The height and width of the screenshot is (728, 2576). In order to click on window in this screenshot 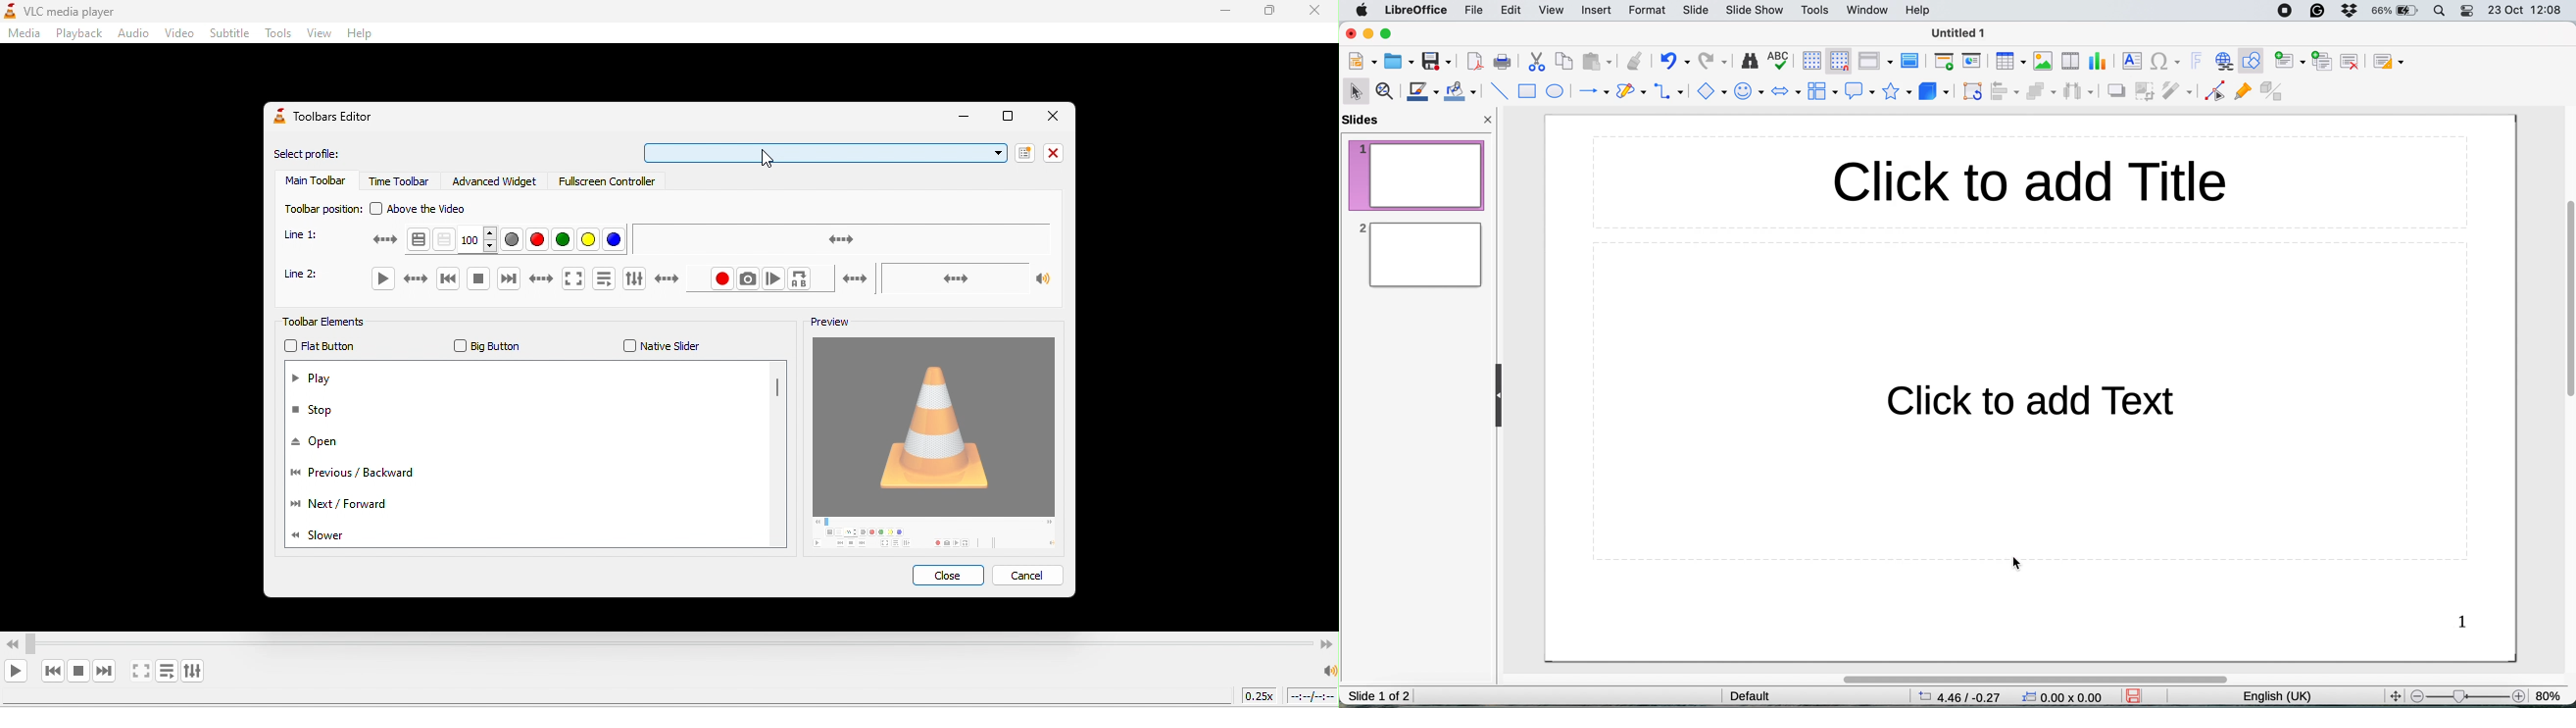, I will do `click(1868, 11)`.